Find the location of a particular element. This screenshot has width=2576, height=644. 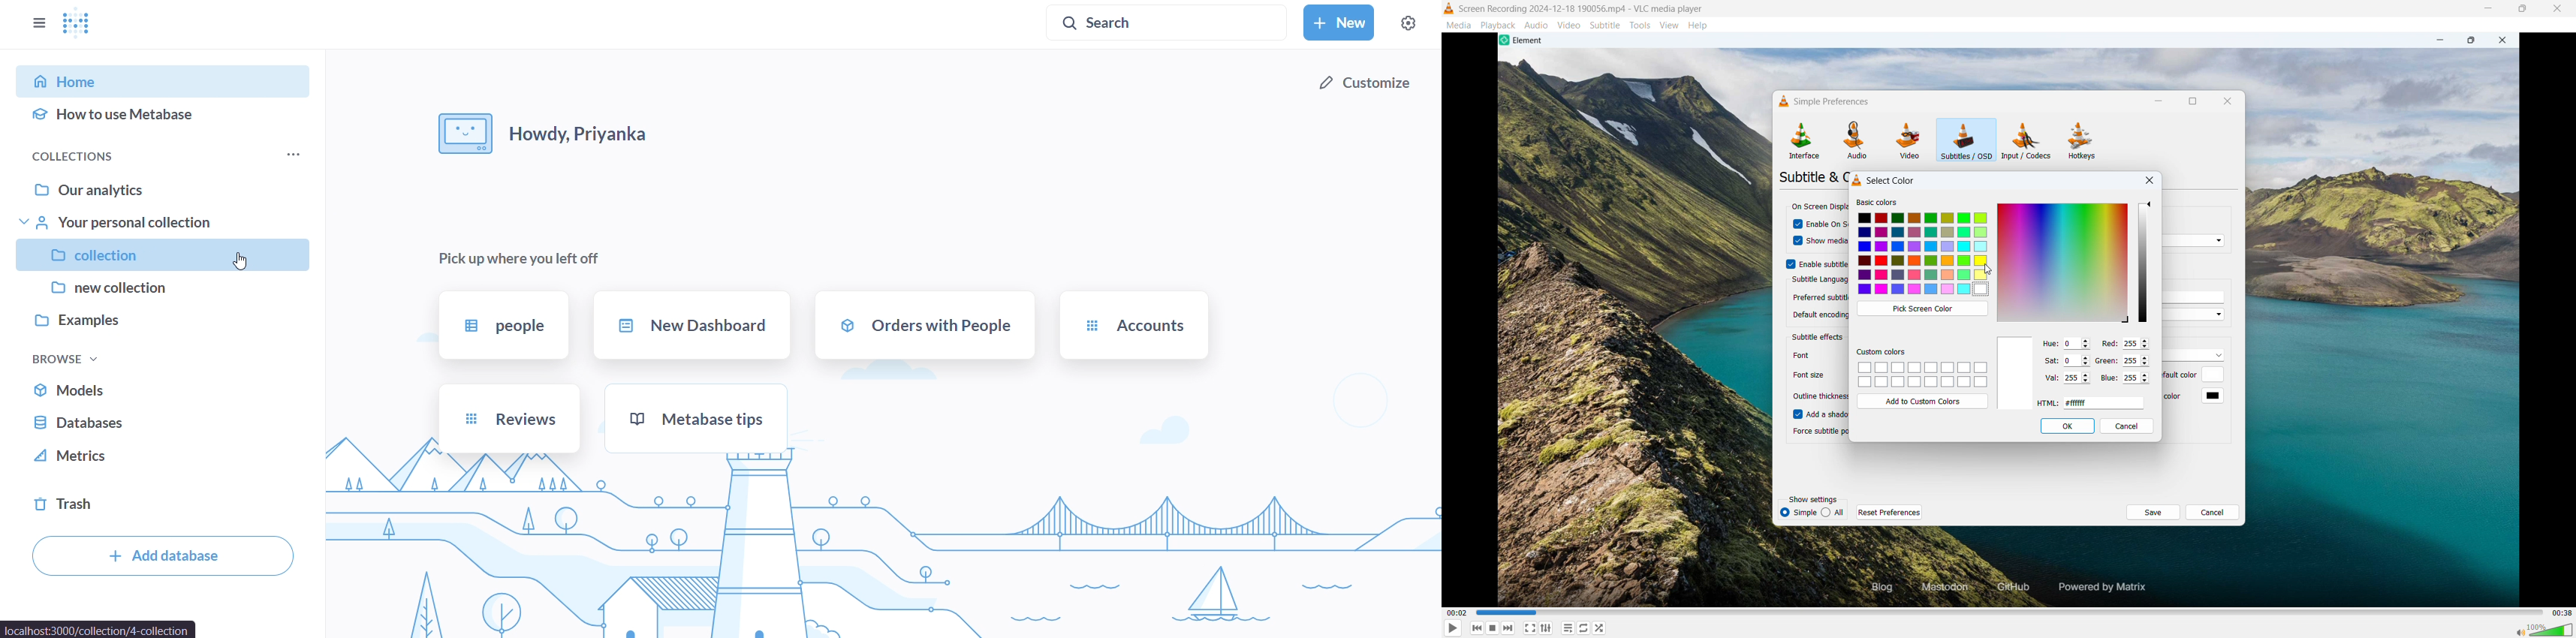

Reset preferences  is located at coordinates (1889, 512).